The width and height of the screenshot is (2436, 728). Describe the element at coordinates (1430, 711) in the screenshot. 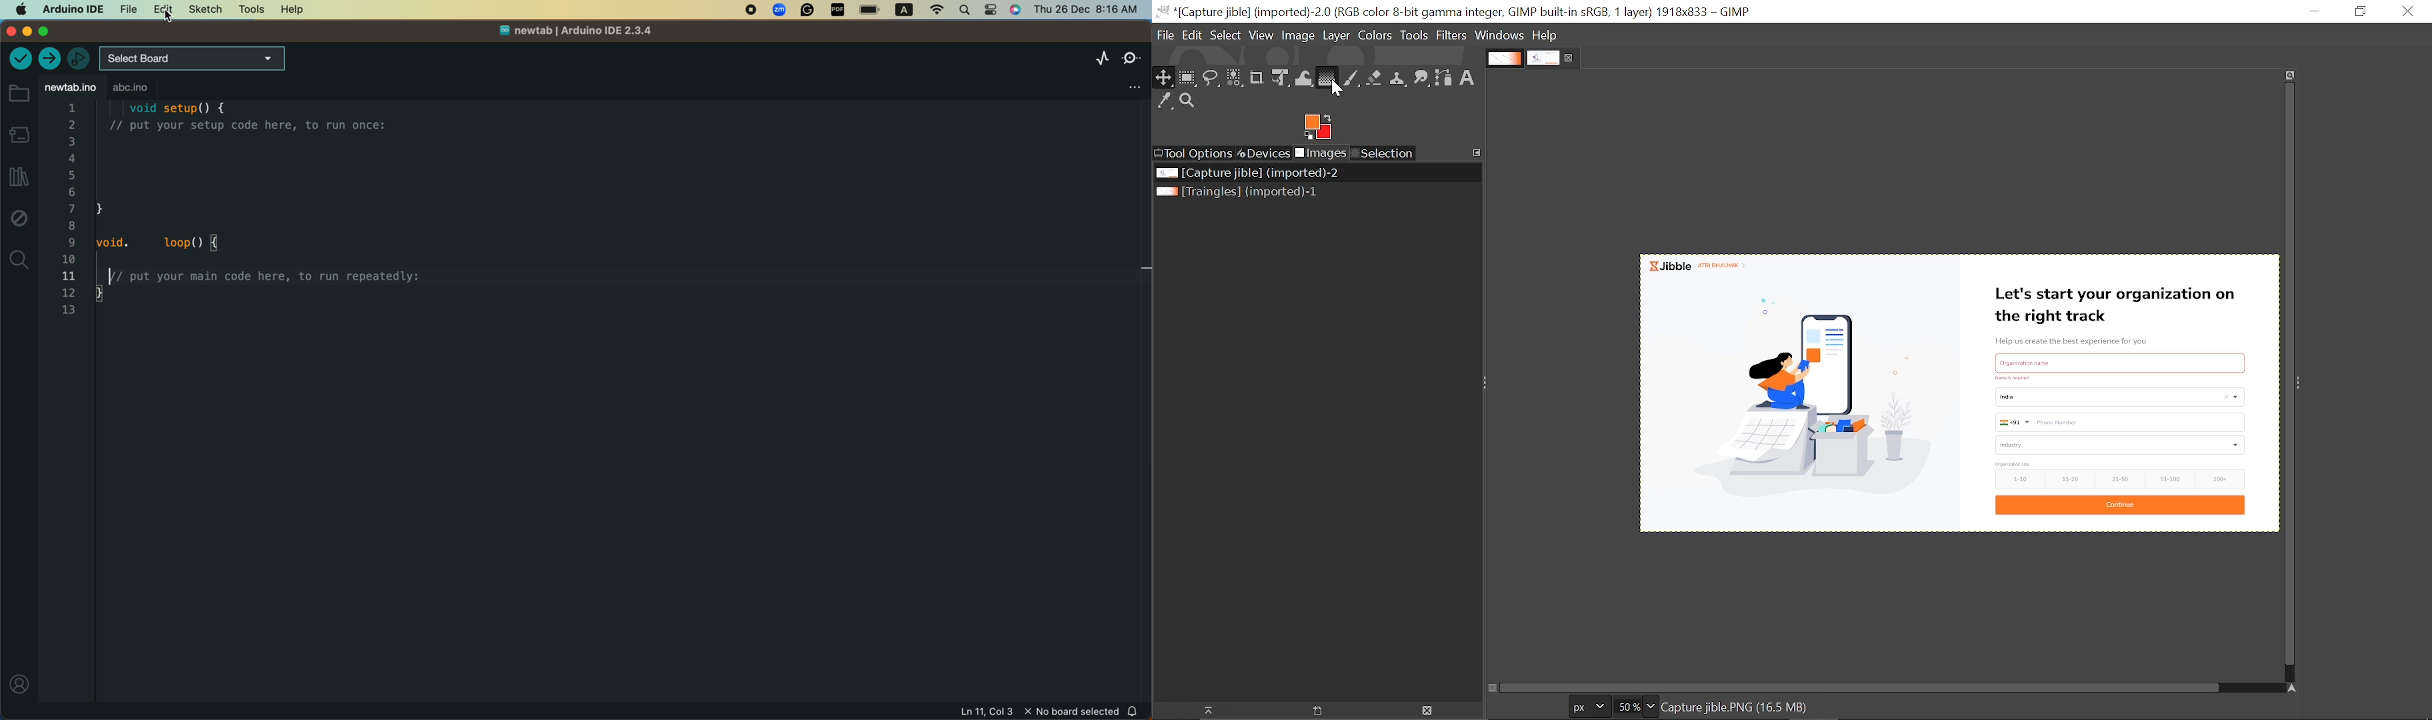

I see `Delete  the image` at that location.